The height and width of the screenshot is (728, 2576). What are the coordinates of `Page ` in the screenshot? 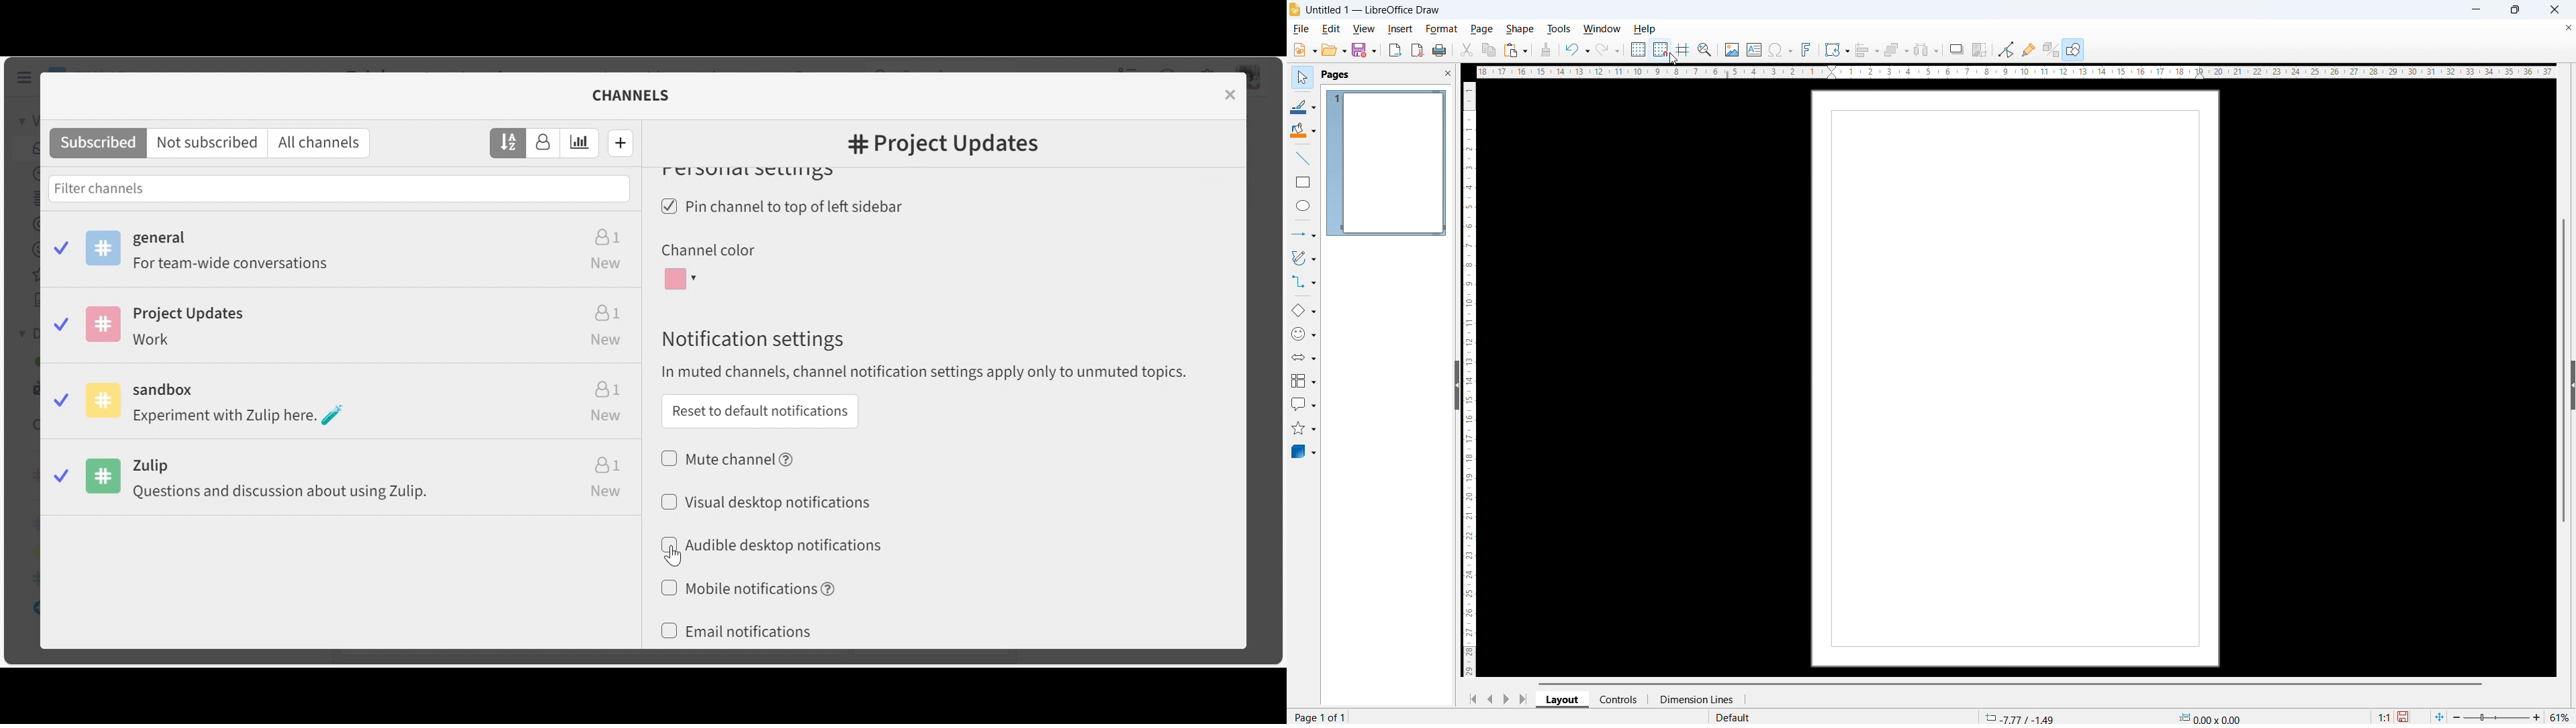 It's located at (2015, 377).